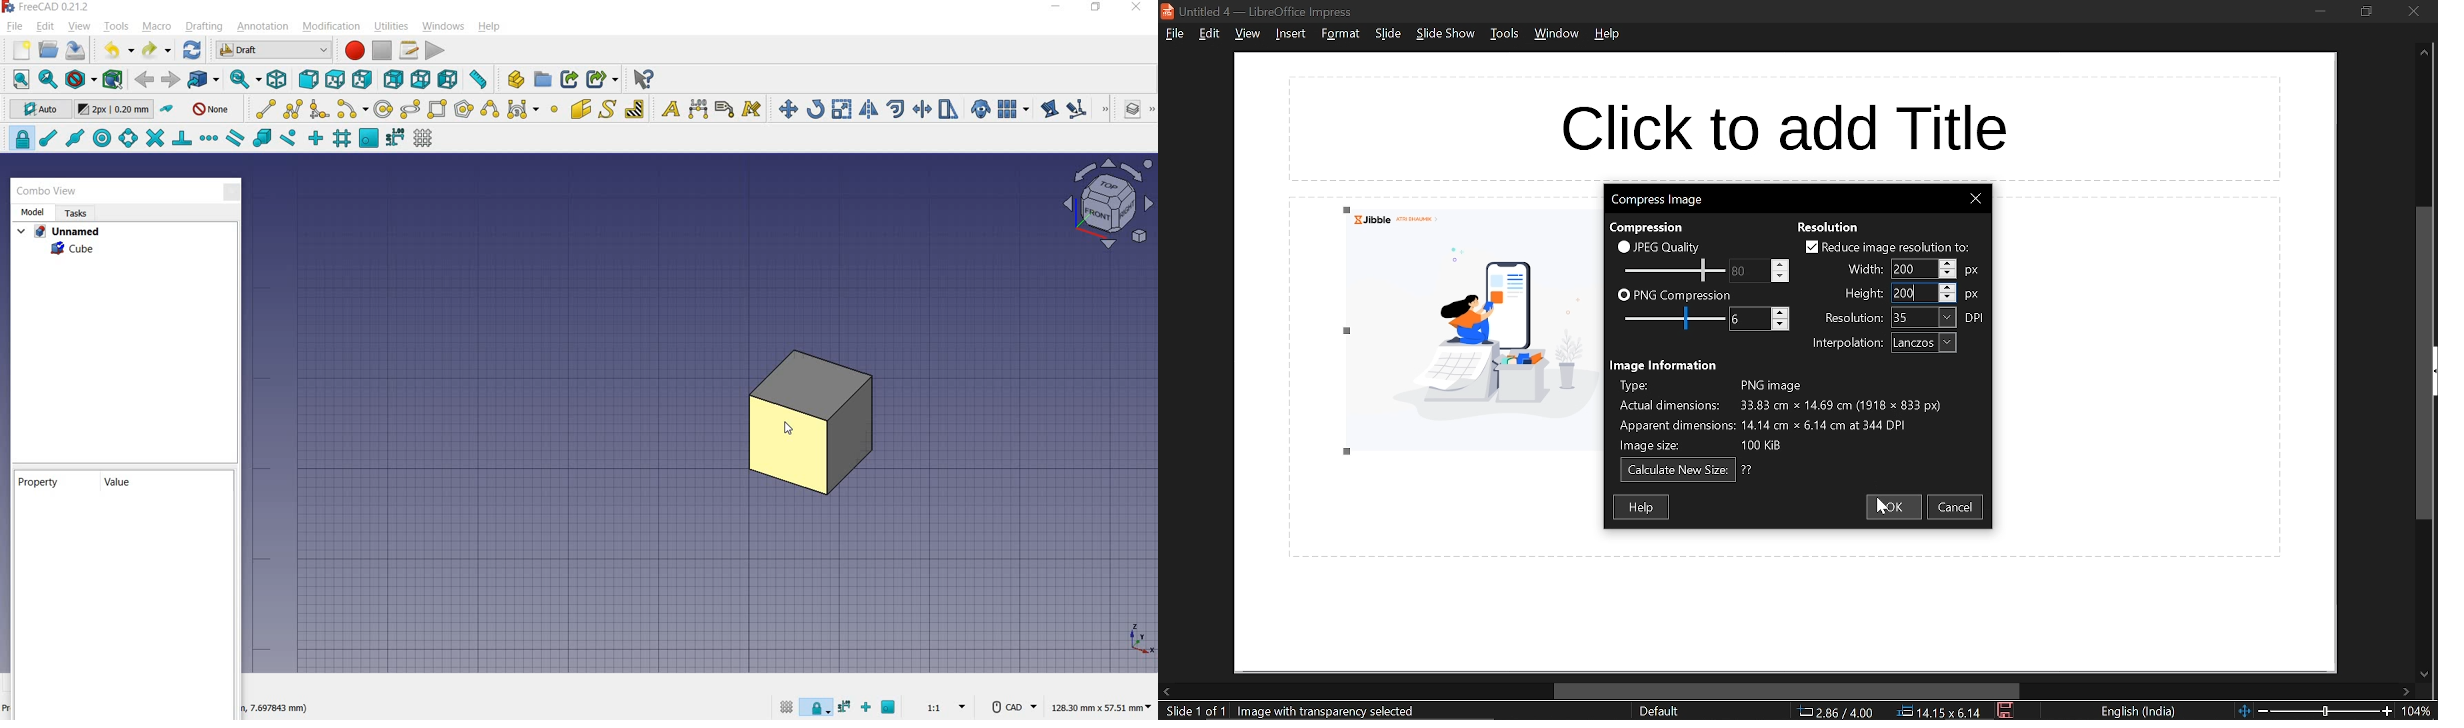 The width and height of the screenshot is (2464, 728). I want to click on minimize, so click(2320, 10).